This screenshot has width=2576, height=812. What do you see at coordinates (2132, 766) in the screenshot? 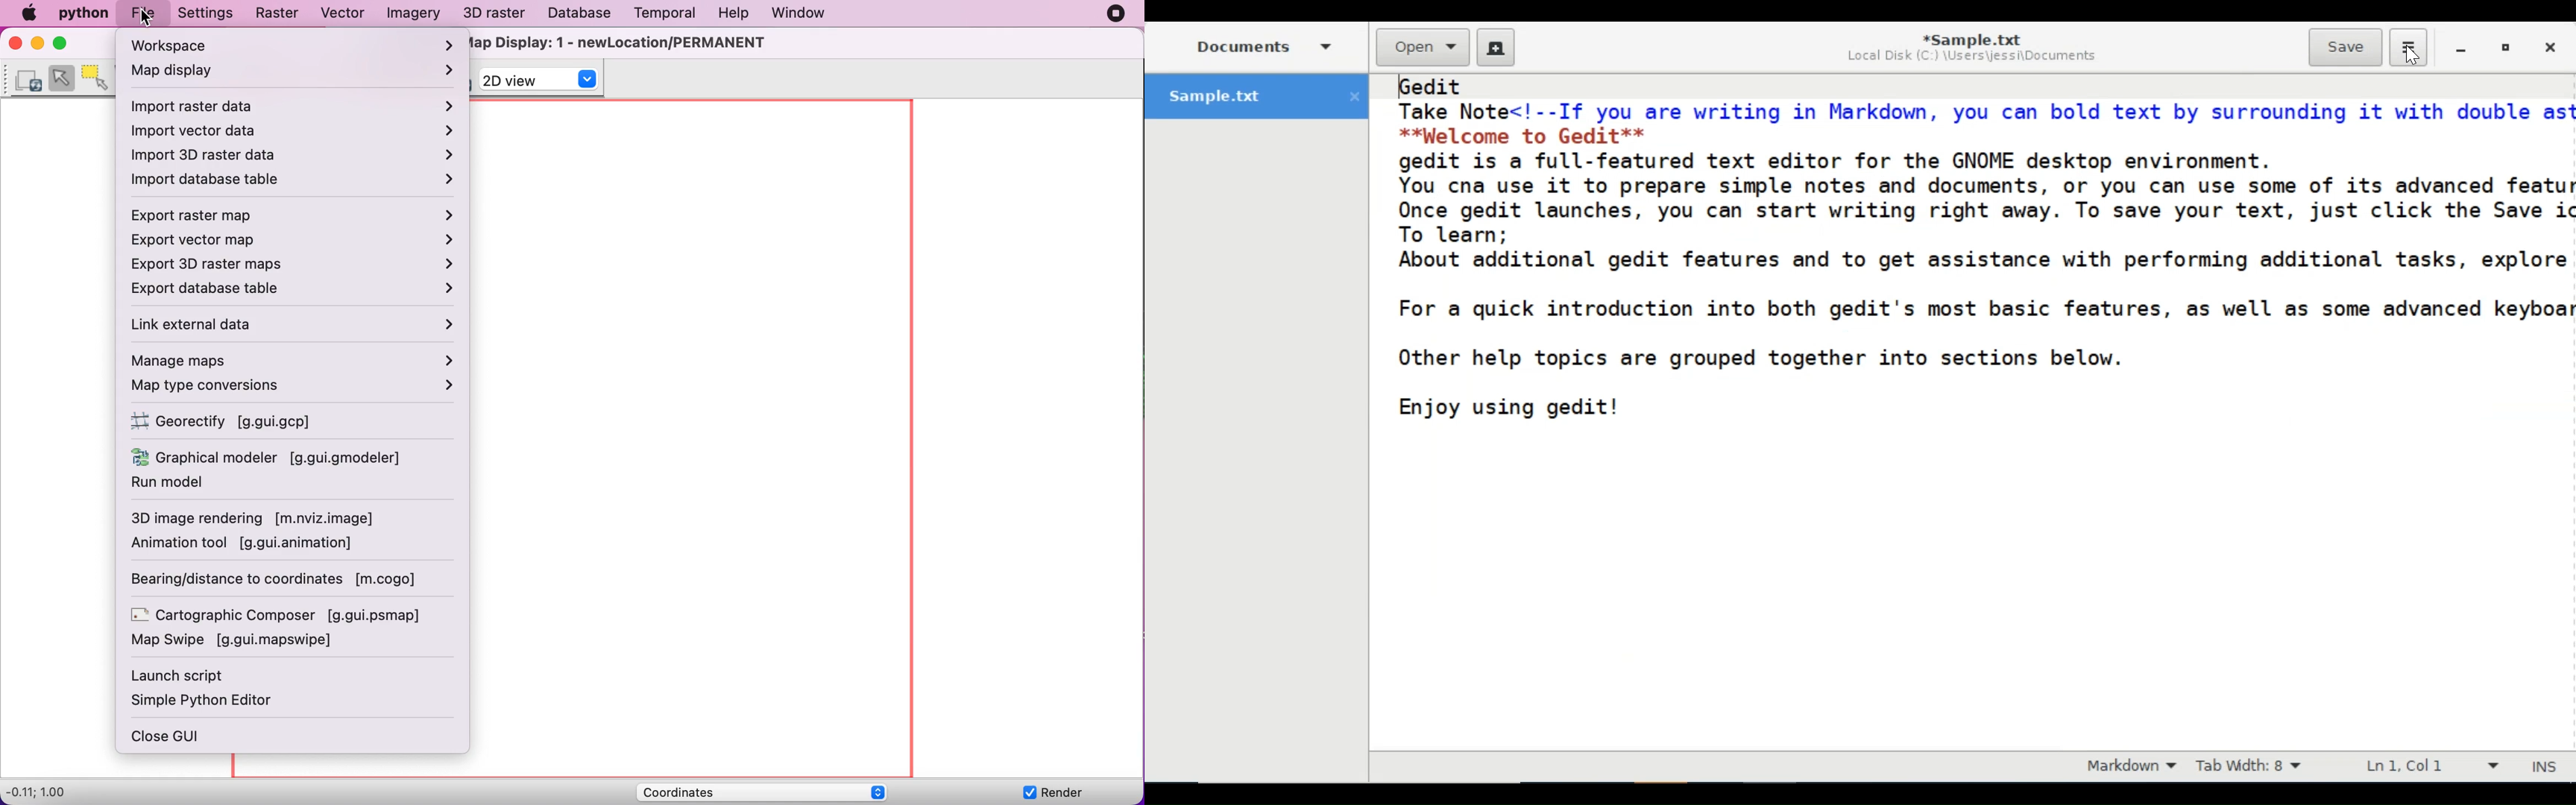
I see `Markdown` at bounding box center [2132, 766].